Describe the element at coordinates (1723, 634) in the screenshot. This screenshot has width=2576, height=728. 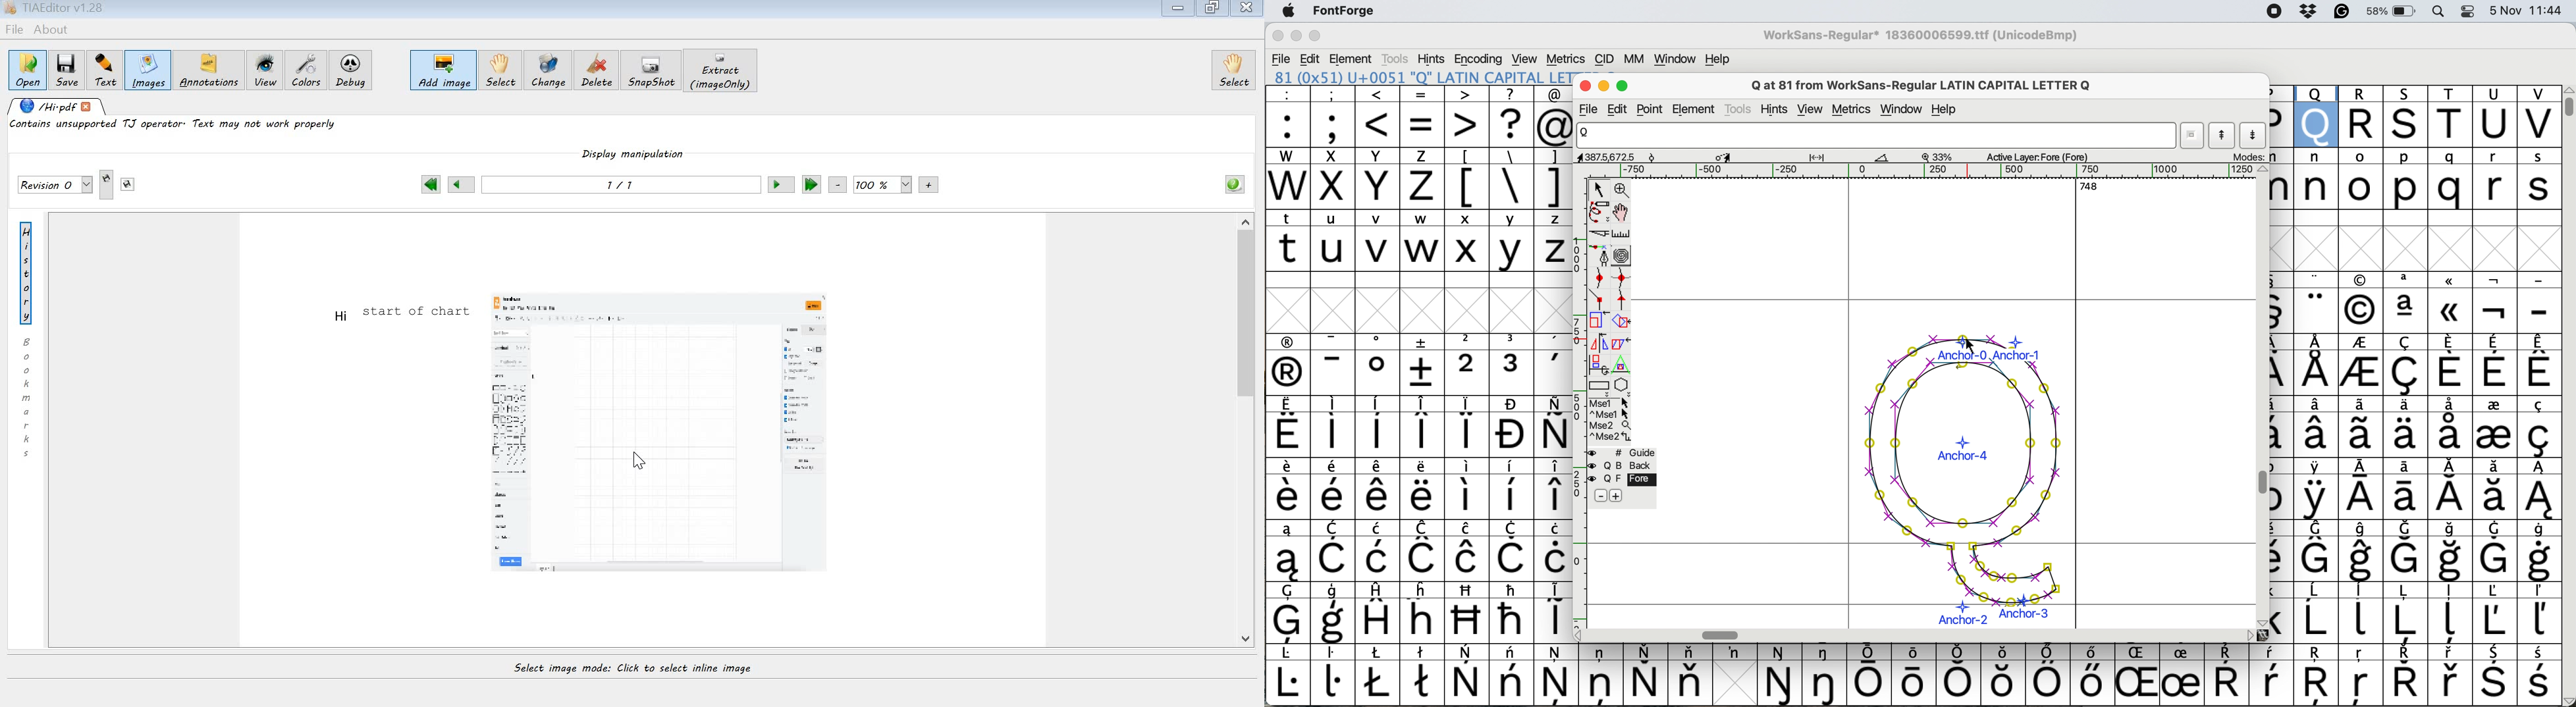
I see `horizontal scroll bar` at that location.